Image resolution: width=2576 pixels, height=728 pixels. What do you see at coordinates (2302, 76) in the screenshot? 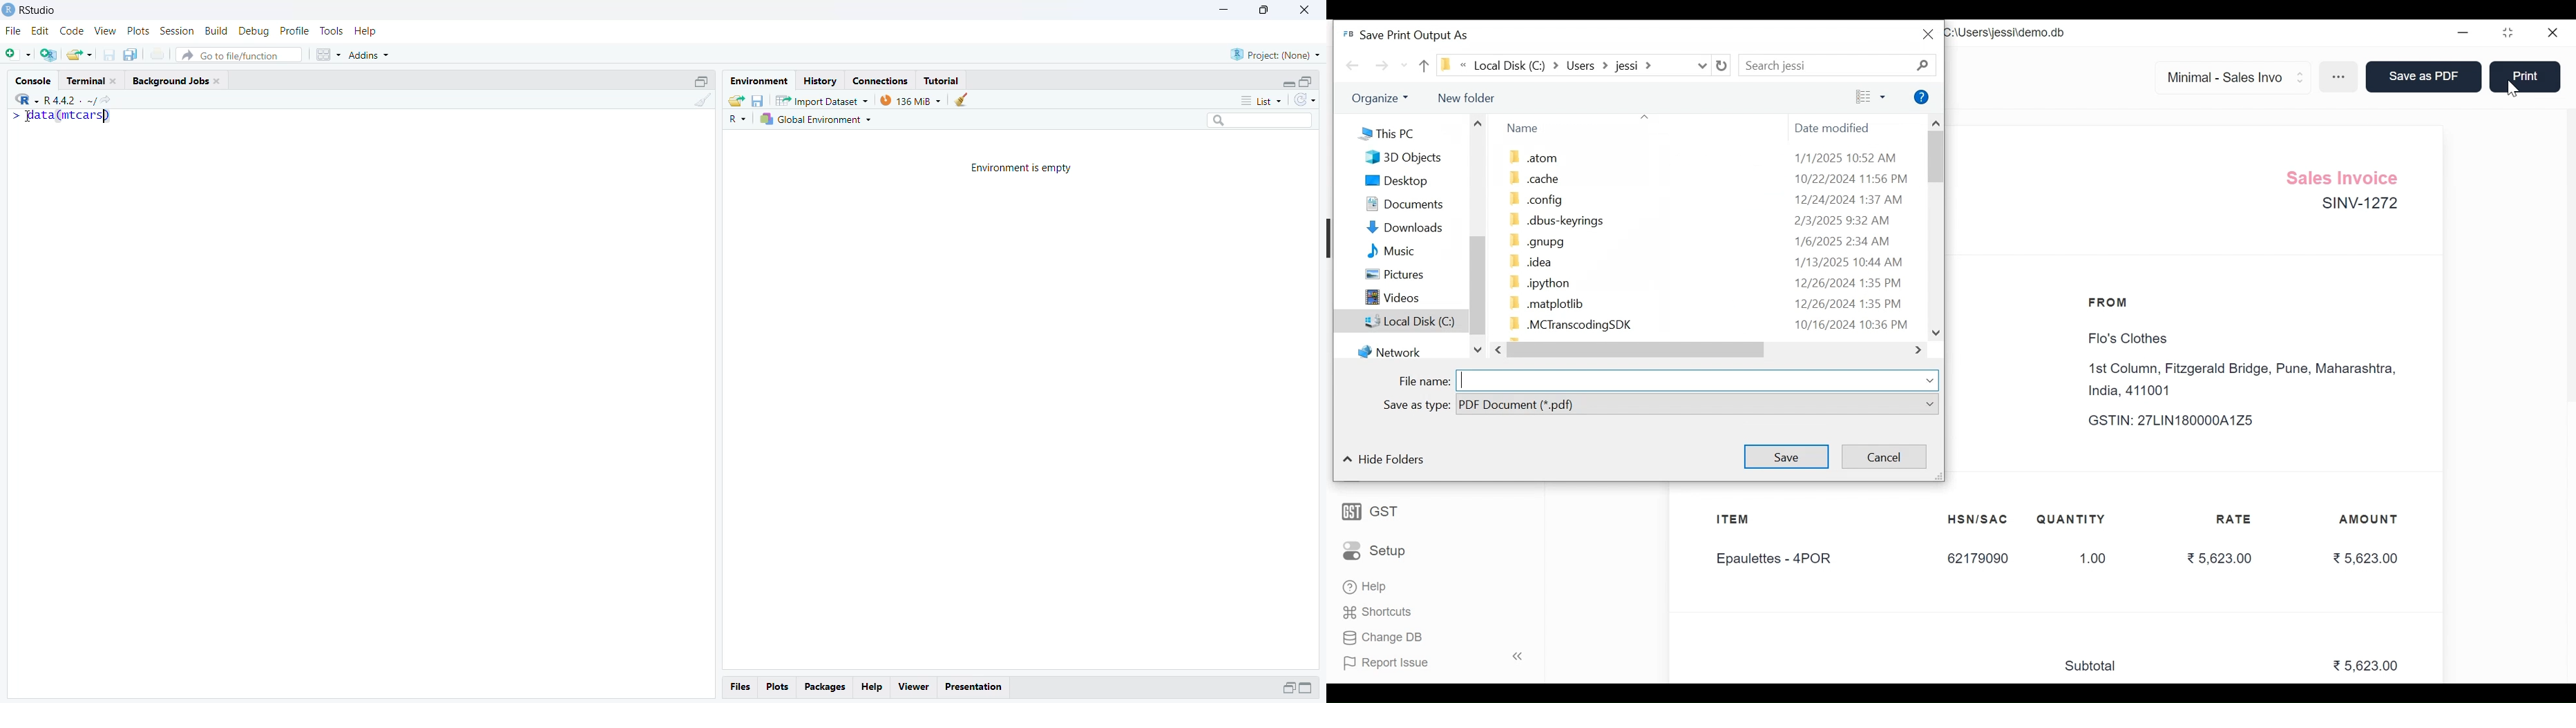
I see `Expand` at bounding box center [2302, 76].